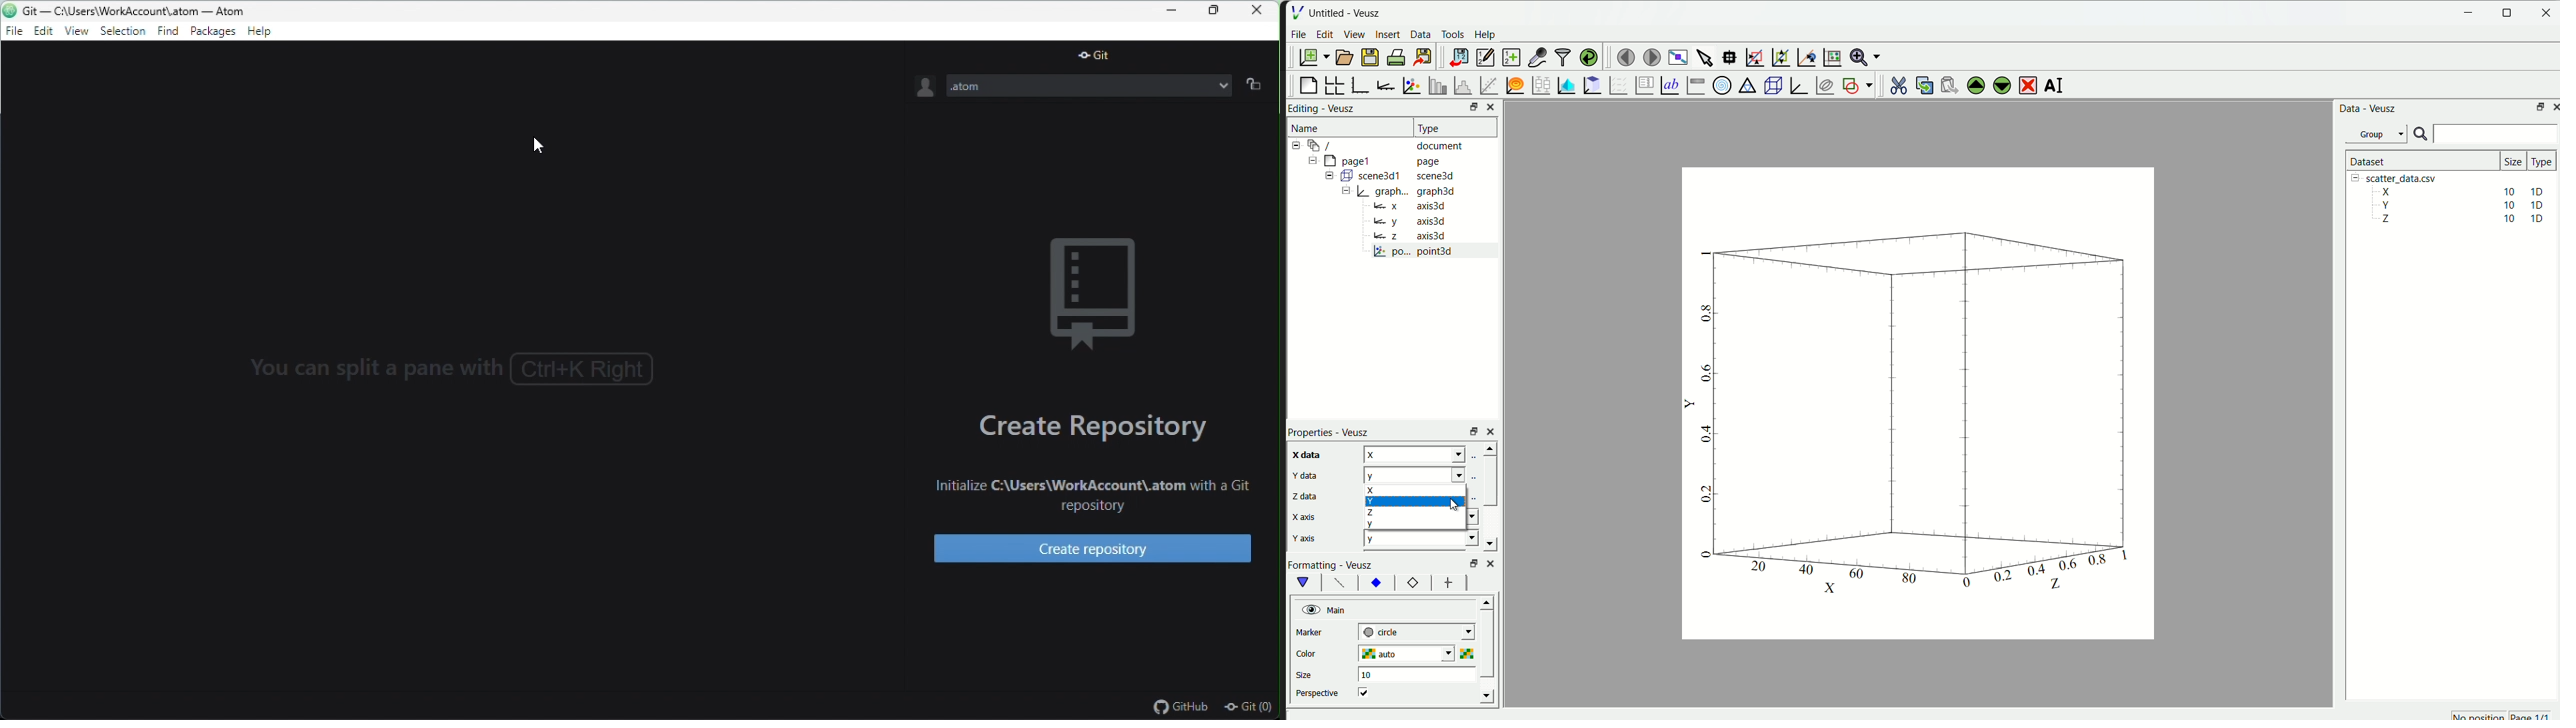 The image size is (2576, 728). Describe the element at coordinates (1493, 545) in the screenshot. I see `down` at that location.